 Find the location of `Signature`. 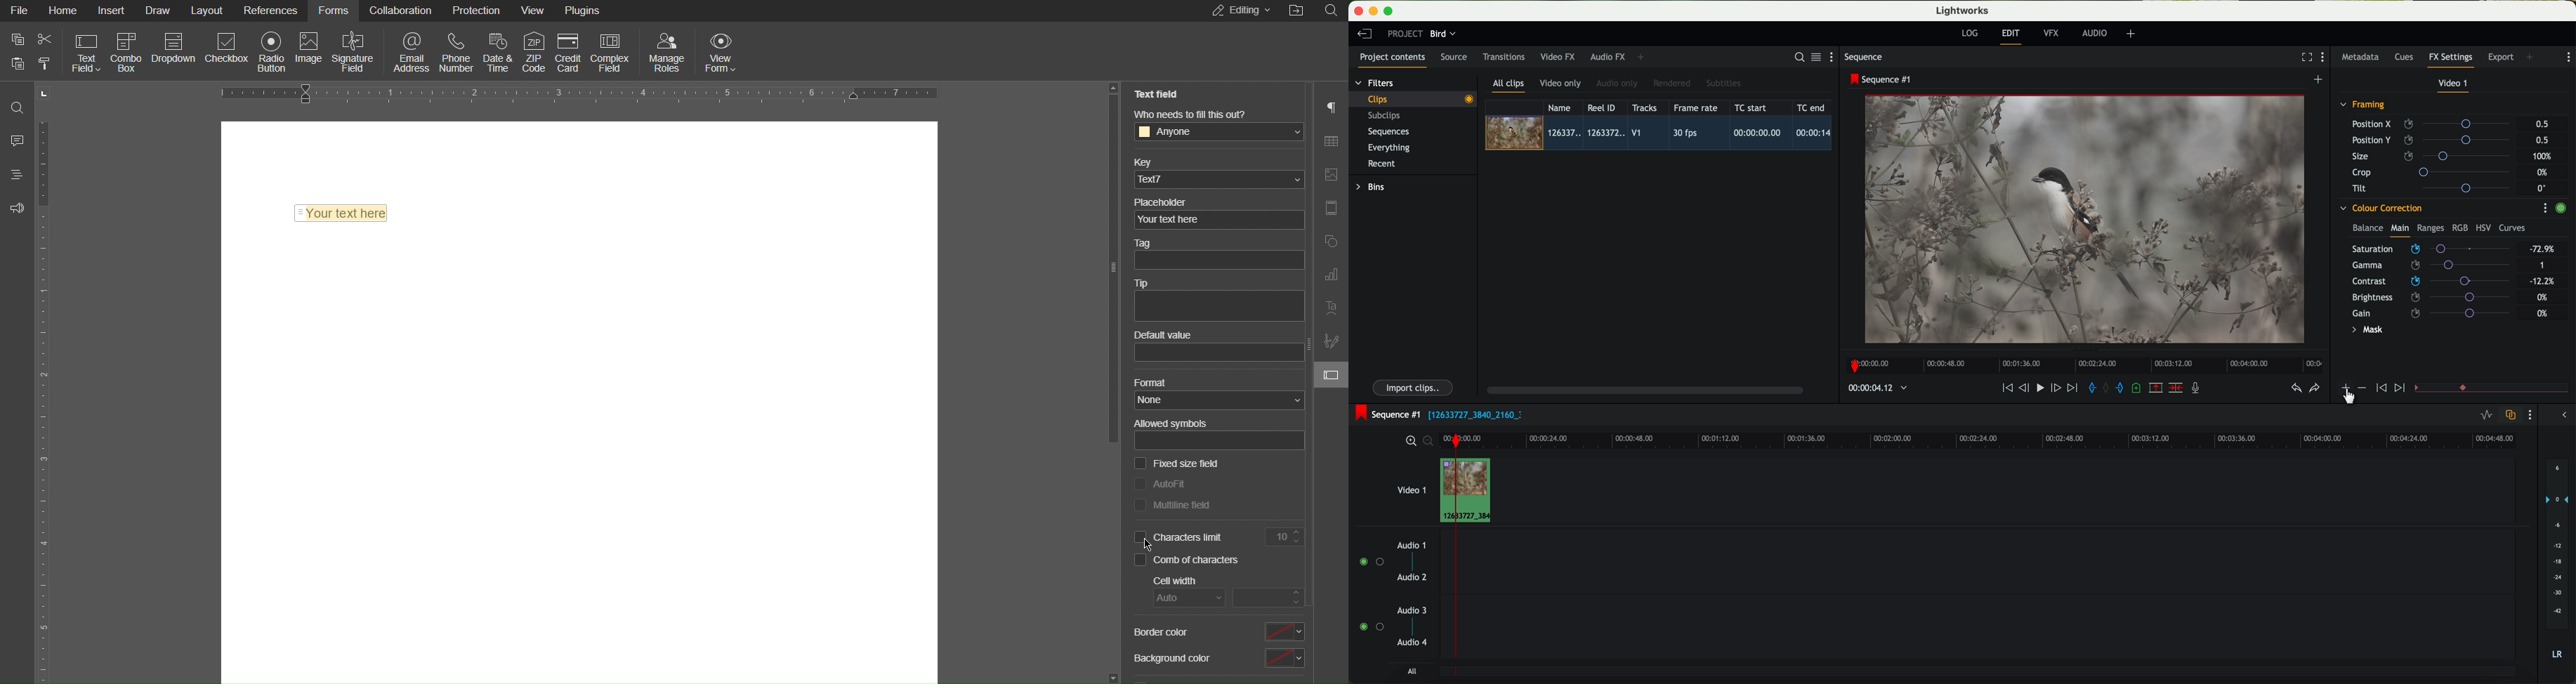

Signature is located at coordinates (1332, 341).